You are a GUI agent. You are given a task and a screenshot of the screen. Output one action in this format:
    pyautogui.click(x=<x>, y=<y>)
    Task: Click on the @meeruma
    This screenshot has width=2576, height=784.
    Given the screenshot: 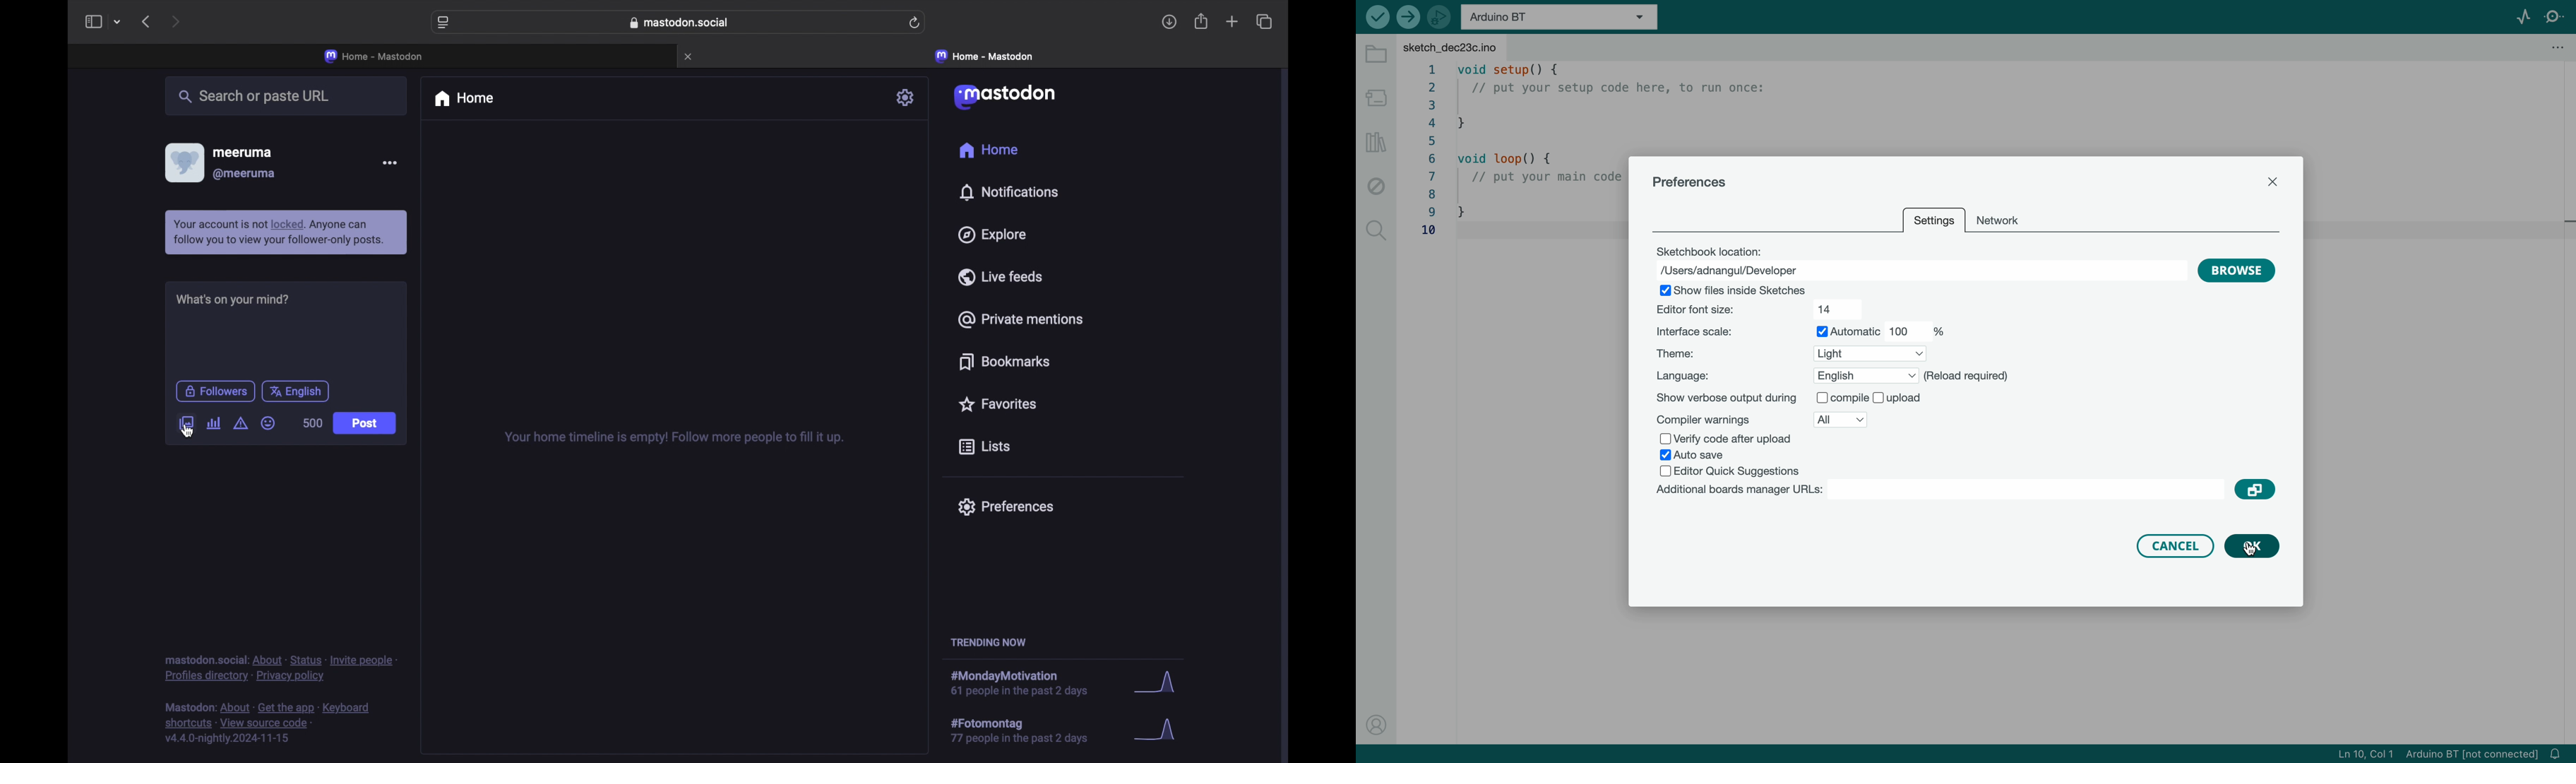 What is the action you would take?
    pyautogui.click(x=246, y=174)
    